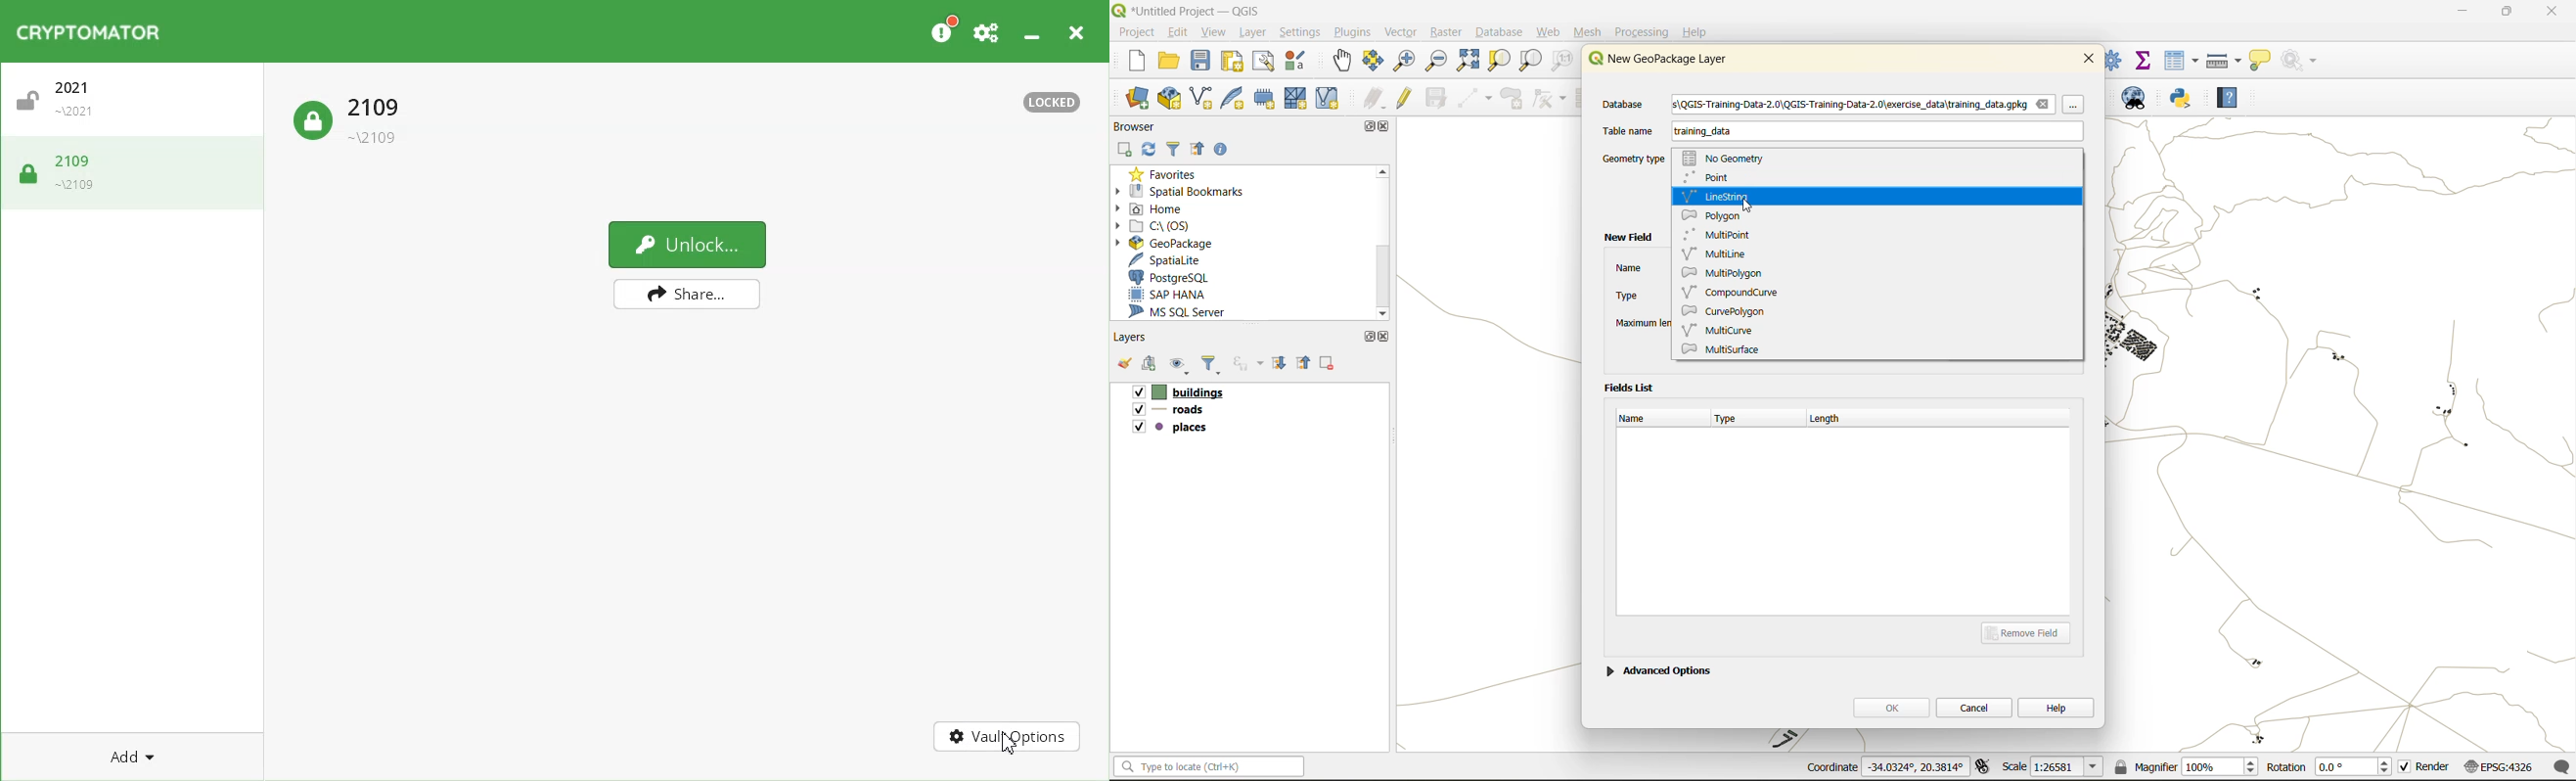  Describe the element at coordinates (1627, 297) in the screenshot. I see `Type` at that location.